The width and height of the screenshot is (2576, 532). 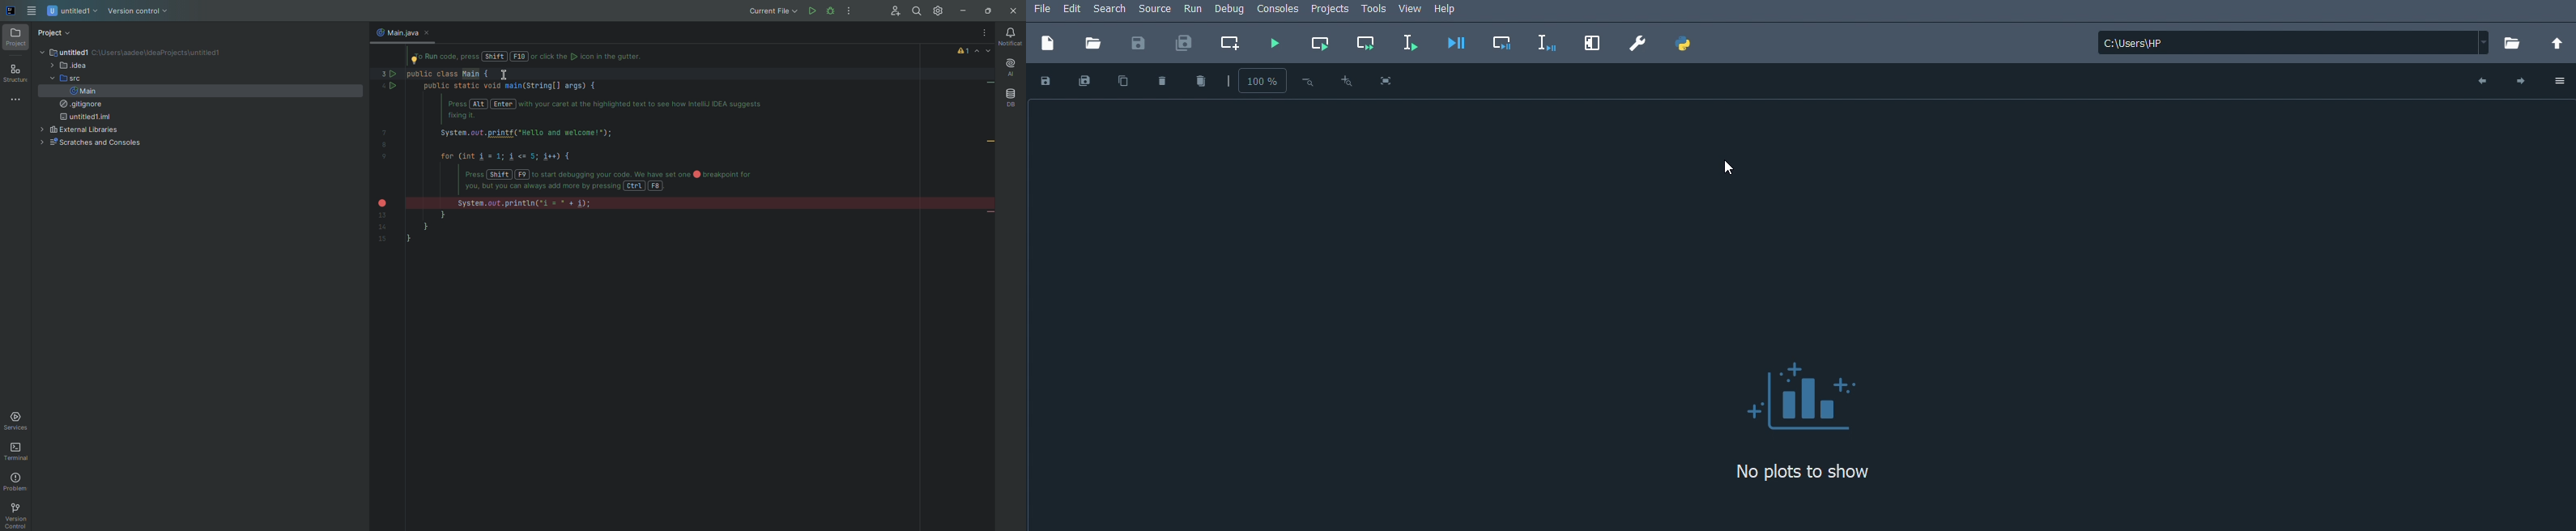 I want to click on IntelliJ, so click(x=11, y=11).